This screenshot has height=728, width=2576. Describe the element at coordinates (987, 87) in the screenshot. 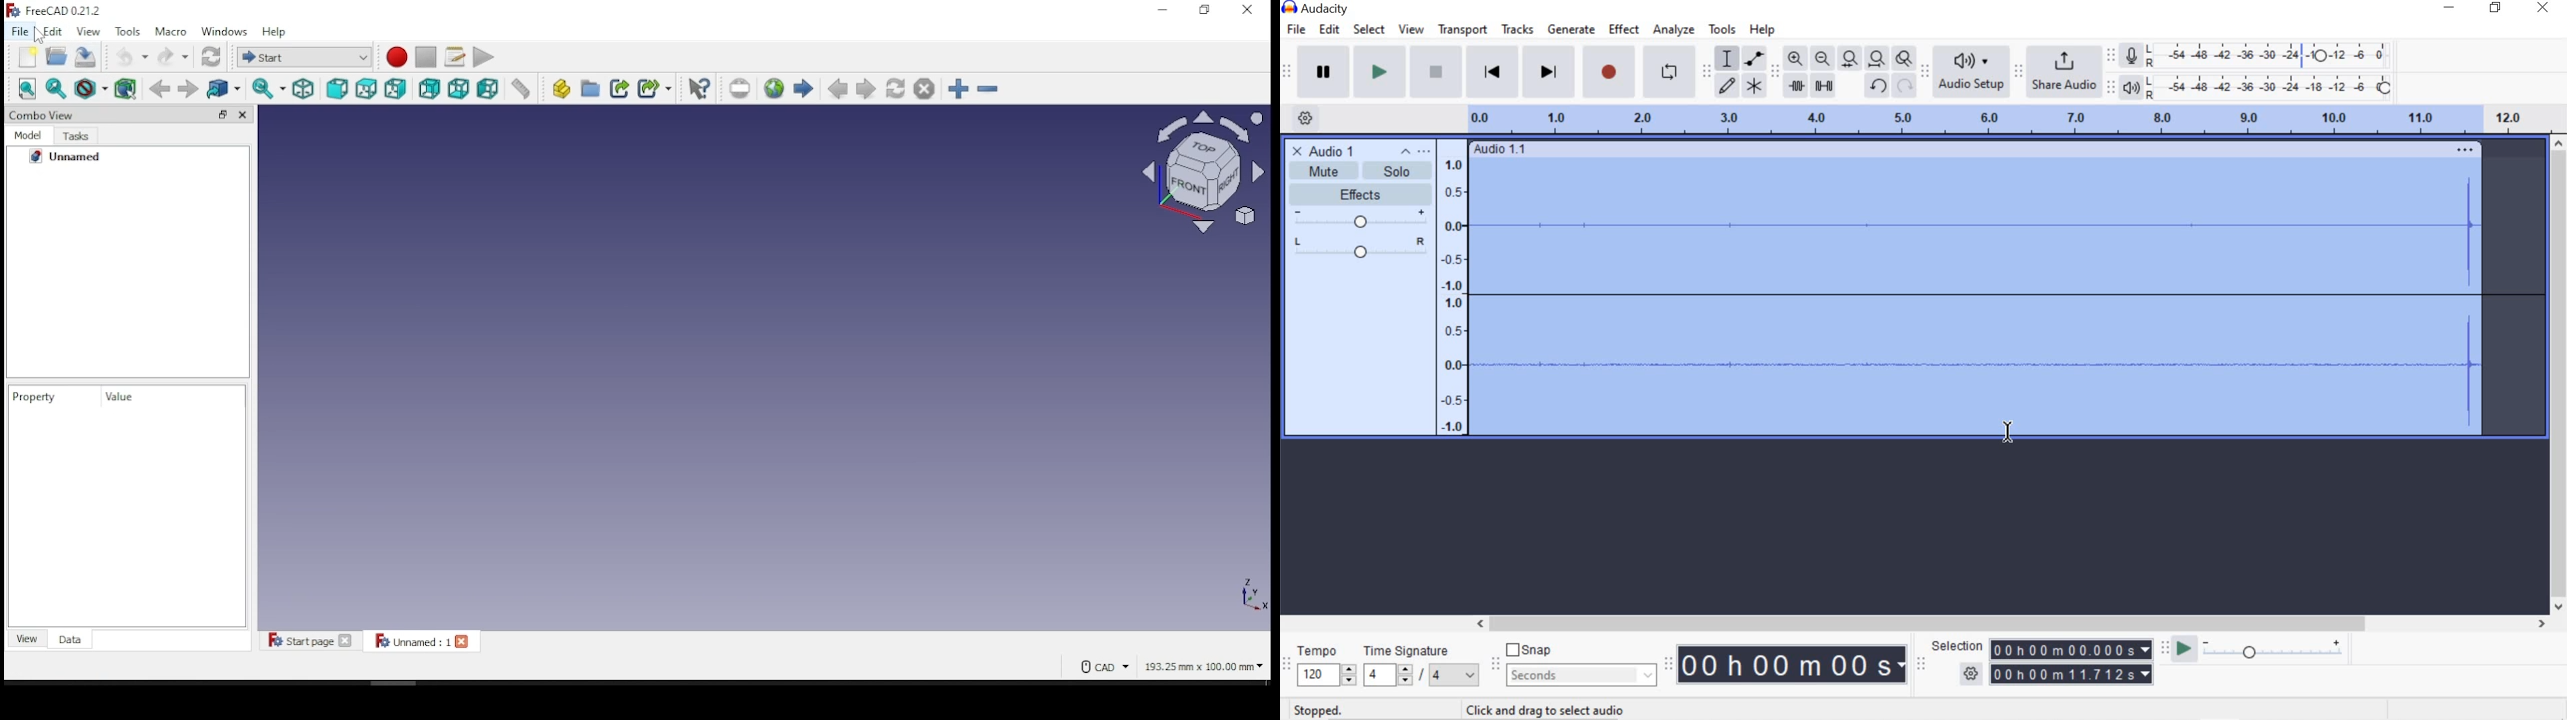

I see `zoom out` at that location.